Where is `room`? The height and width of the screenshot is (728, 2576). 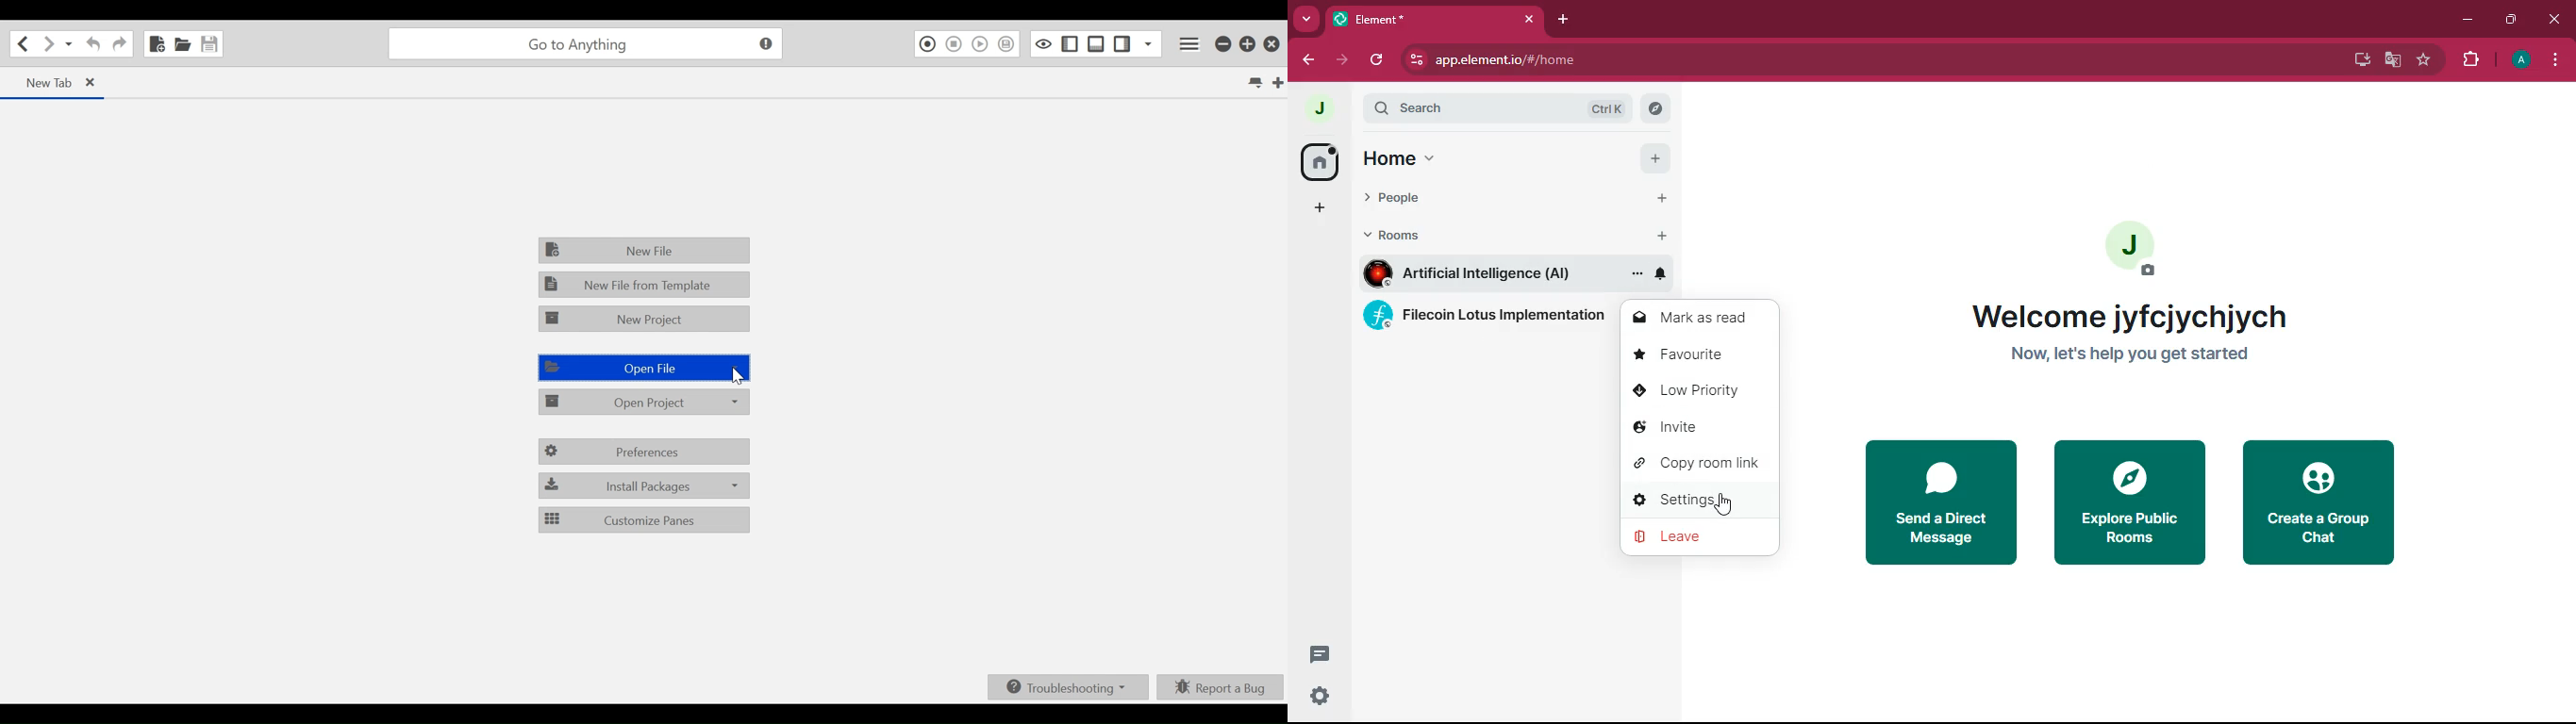
room is located at coordinates (1483, 274).